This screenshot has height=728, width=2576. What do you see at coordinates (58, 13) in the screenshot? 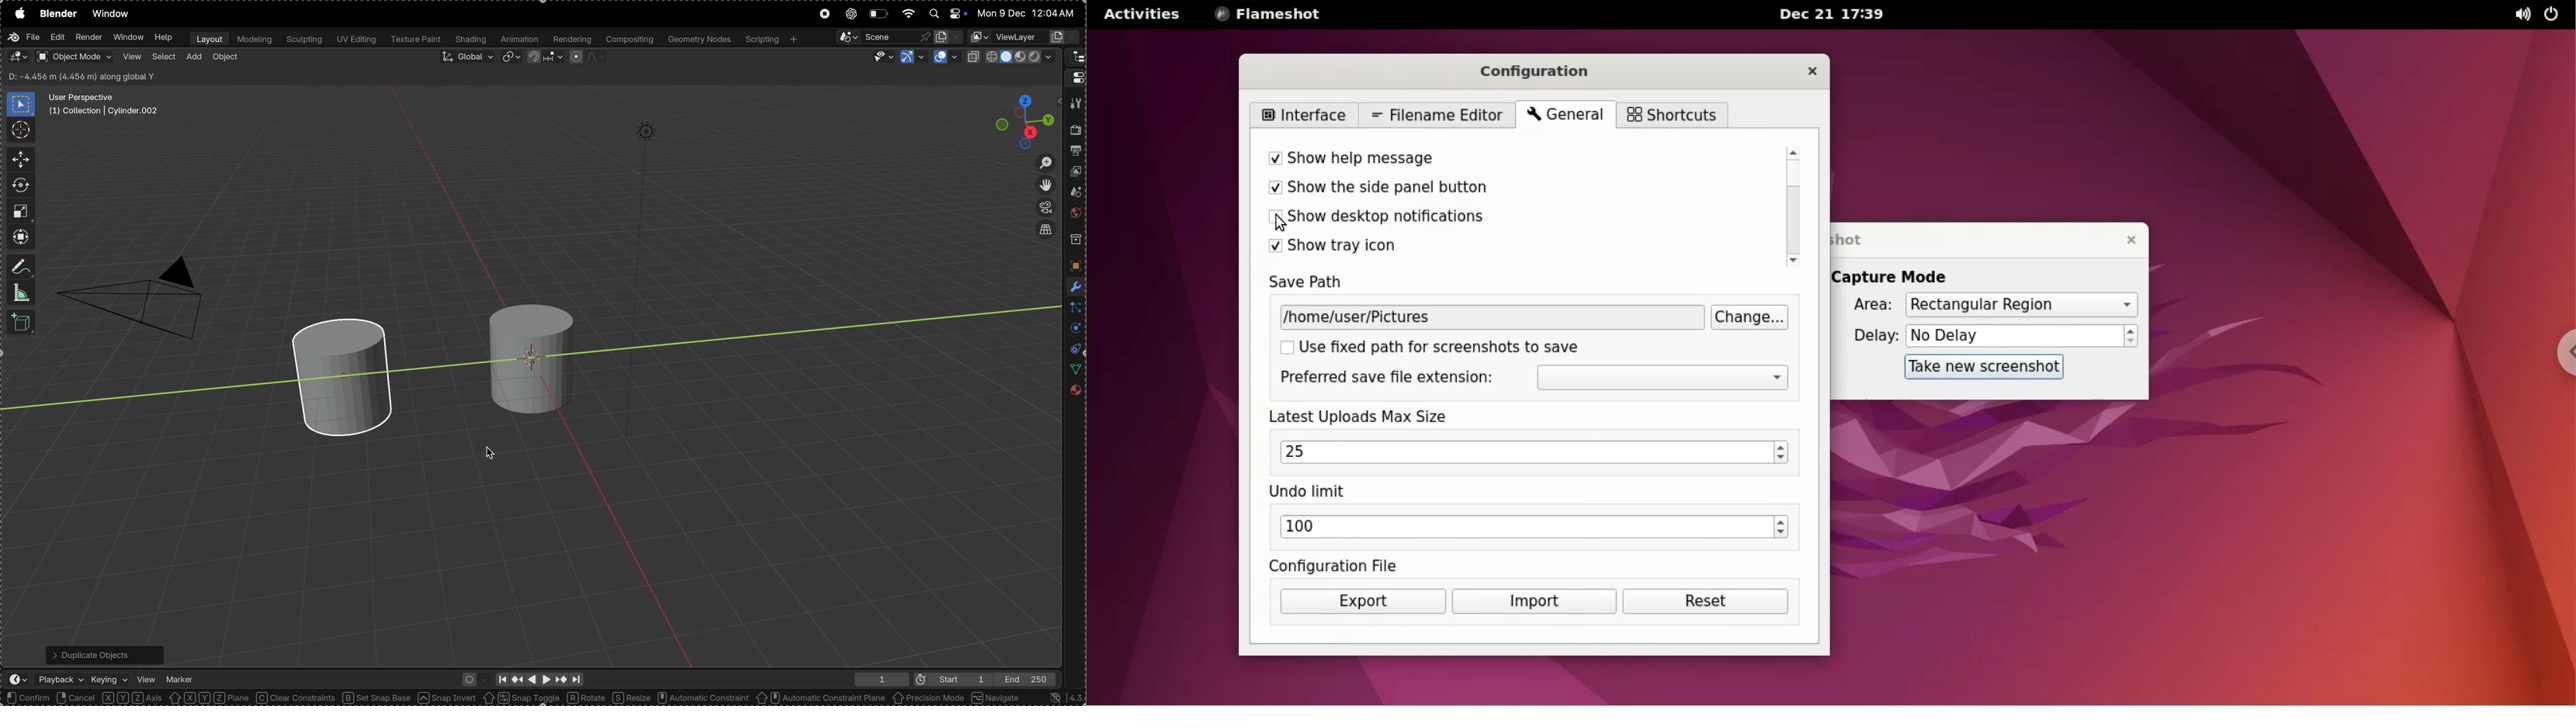
I see `Blender` at bounding box center [58, 13].